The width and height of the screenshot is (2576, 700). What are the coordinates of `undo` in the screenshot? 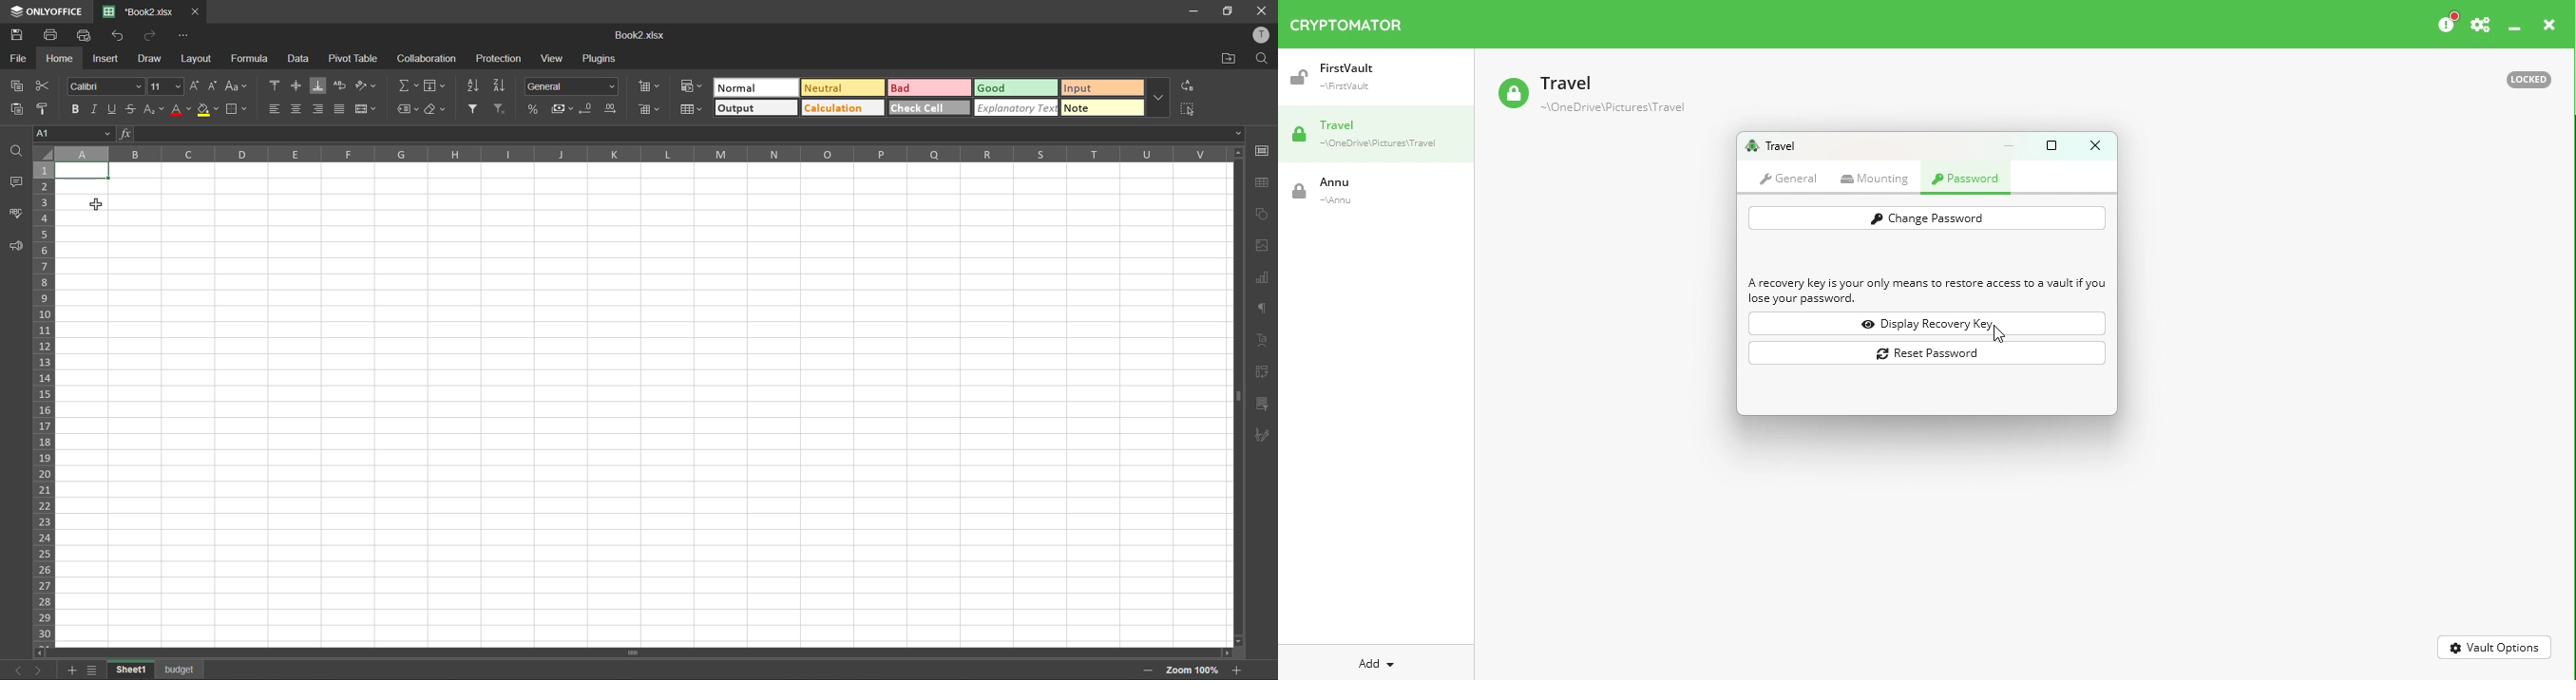 It's located at (121, 35).